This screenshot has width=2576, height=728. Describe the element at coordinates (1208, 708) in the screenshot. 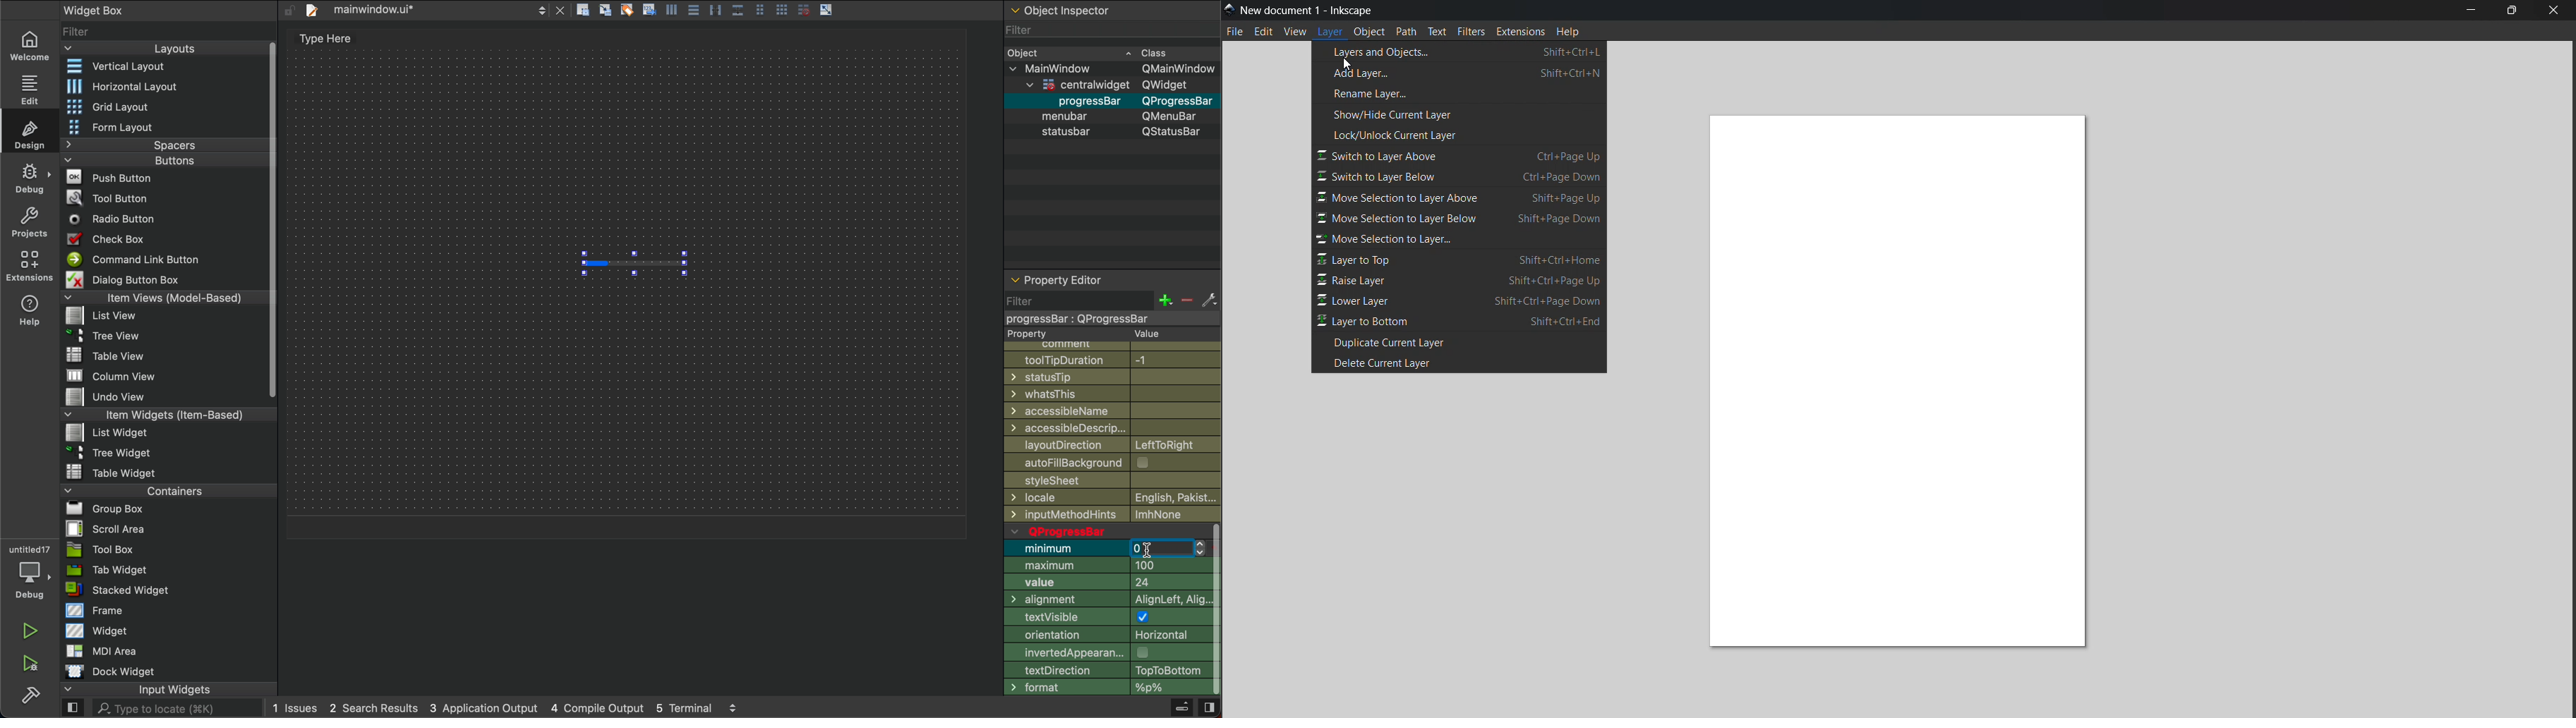

I see `close sidebar` at that location.